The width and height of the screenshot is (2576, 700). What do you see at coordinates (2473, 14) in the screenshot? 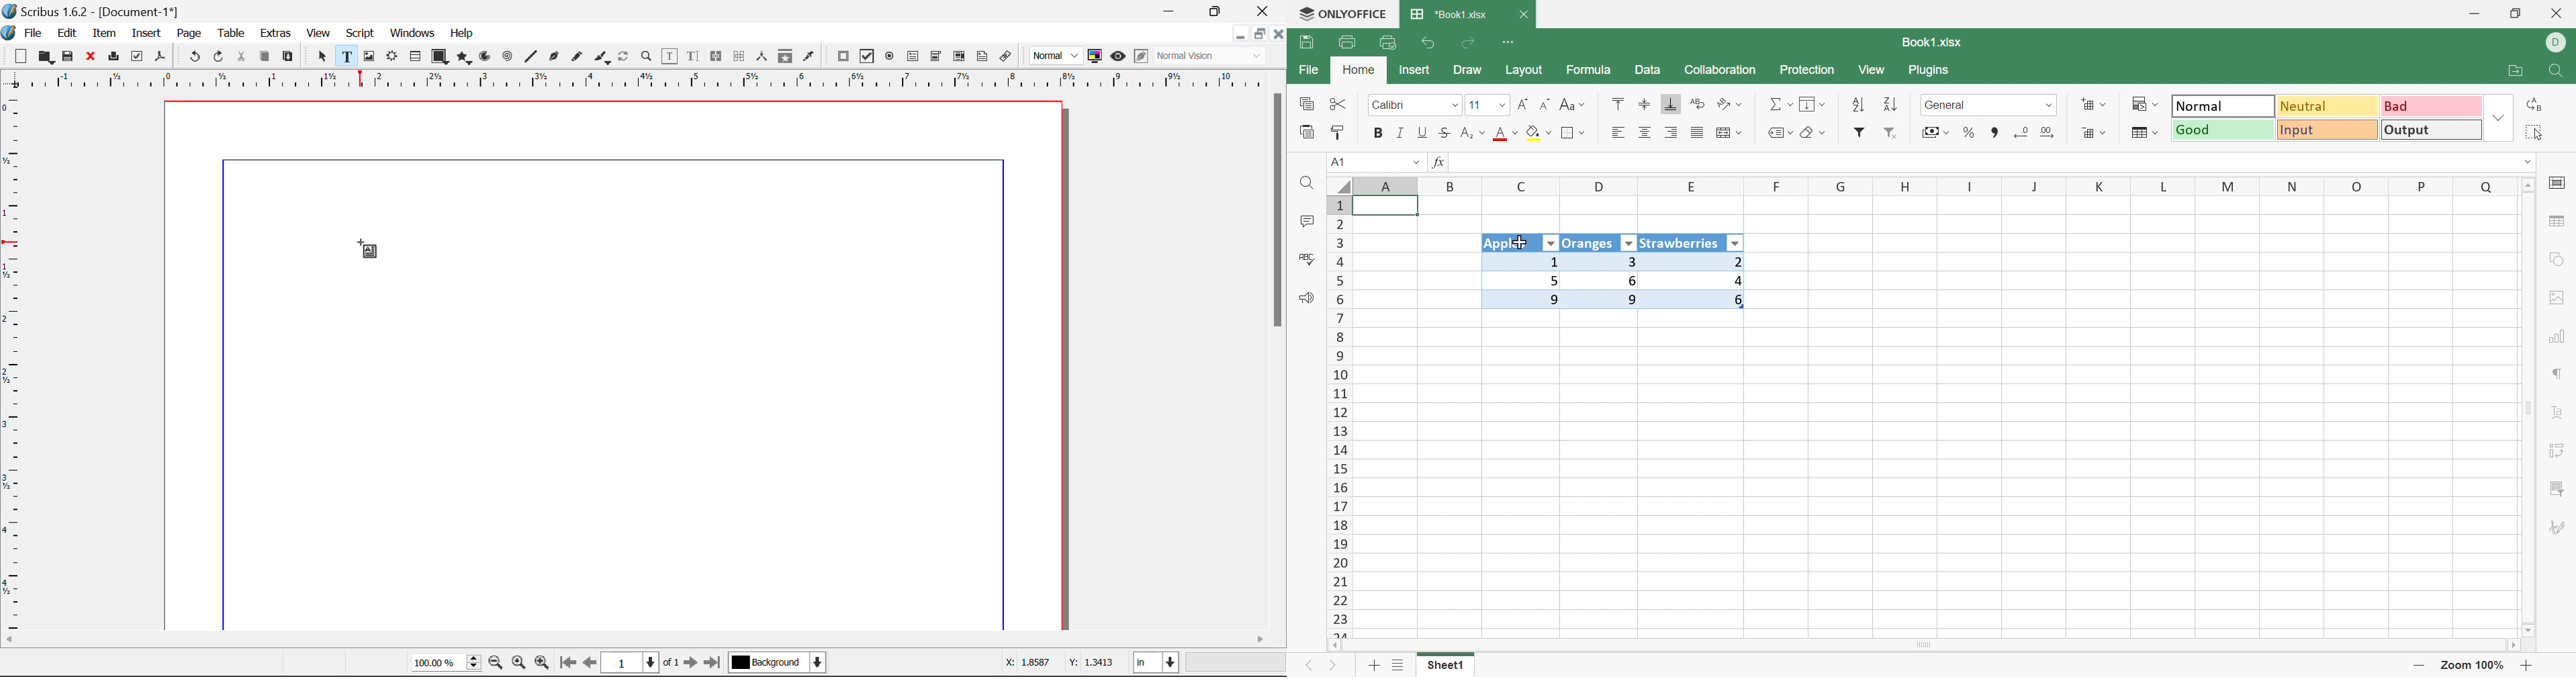
I see `Minimize` at bounding box center [2473, 14].